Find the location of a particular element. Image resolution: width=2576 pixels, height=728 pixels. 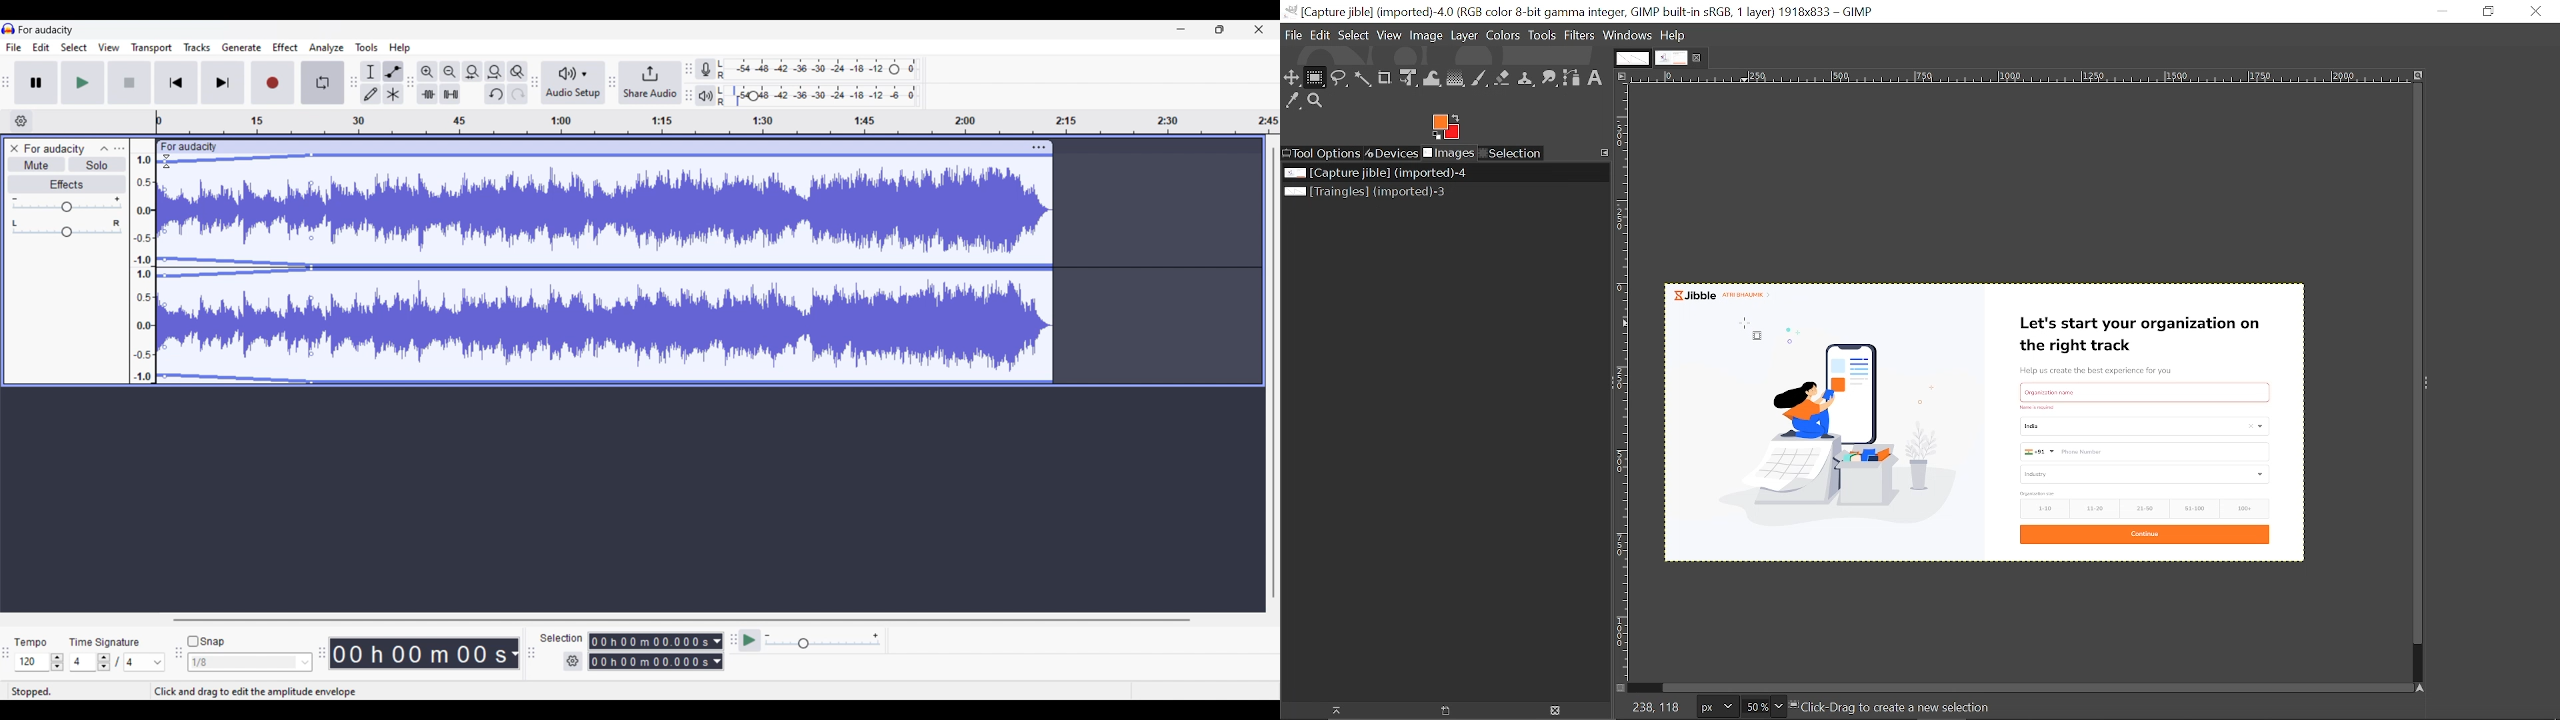

trim audio outside selection is located at coordinates (427, 94).